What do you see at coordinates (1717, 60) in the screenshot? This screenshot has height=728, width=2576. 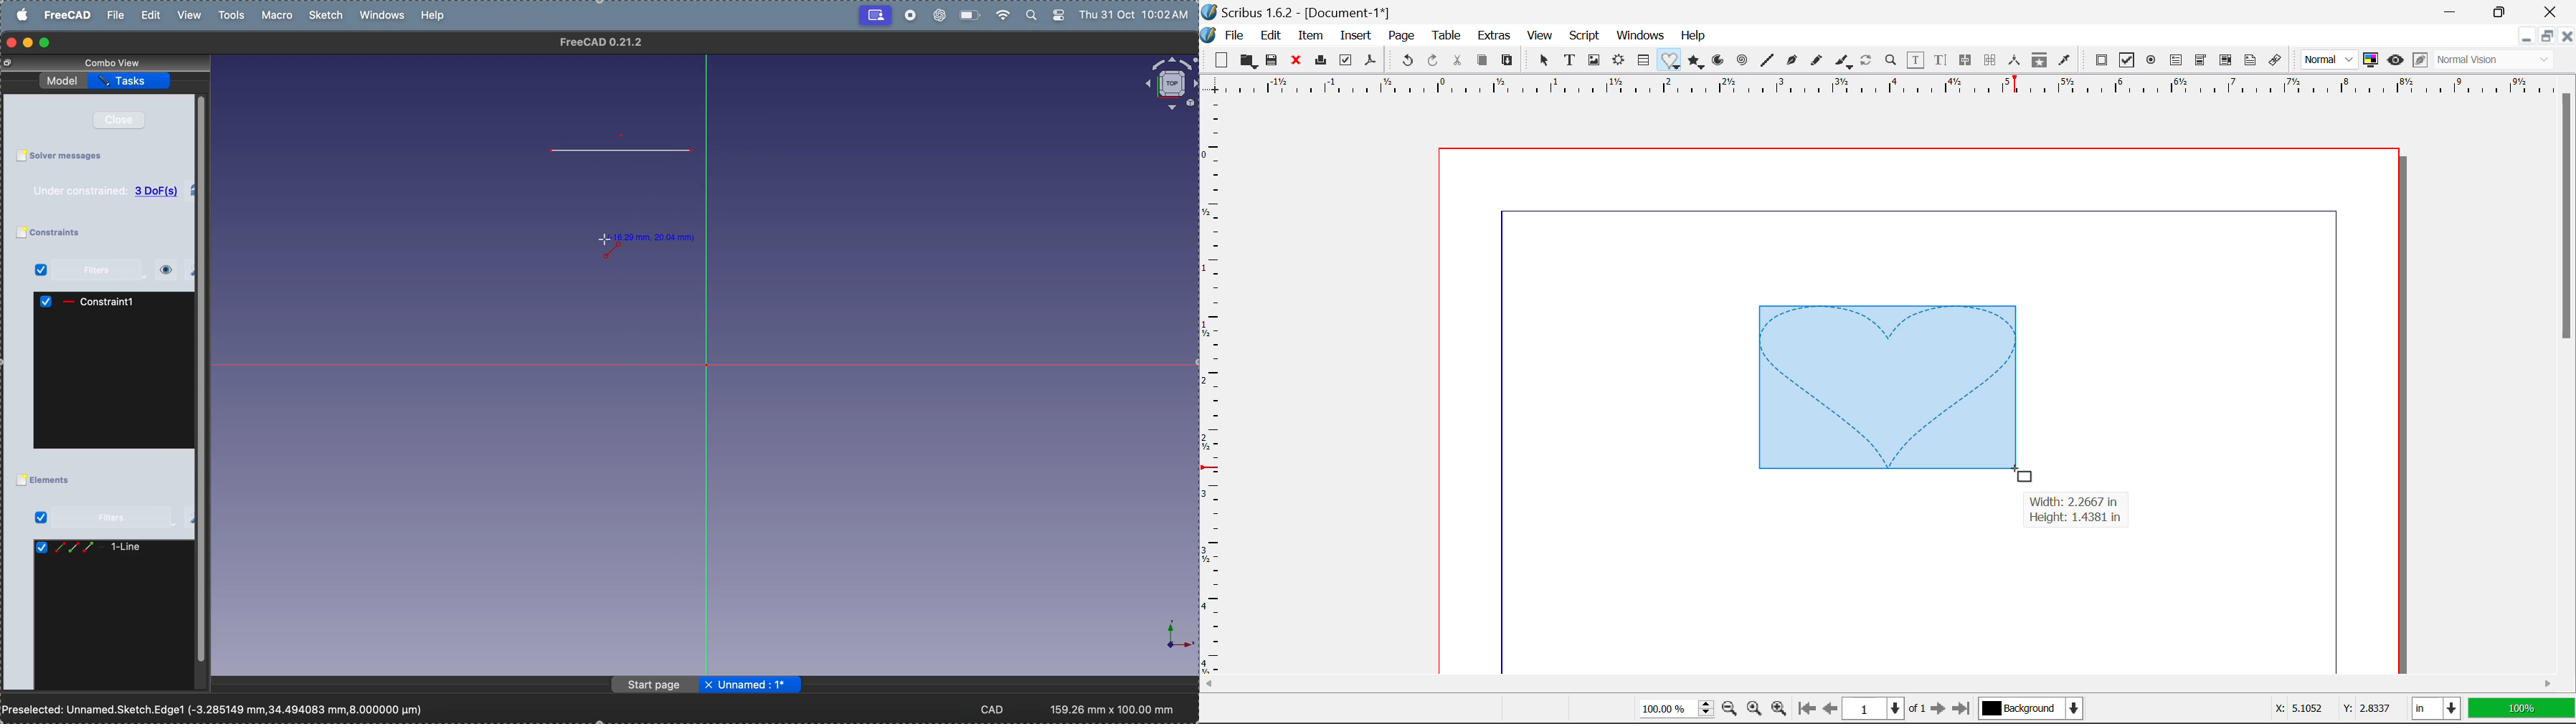 I see `Arcs` at bounding box center [1717, 60].